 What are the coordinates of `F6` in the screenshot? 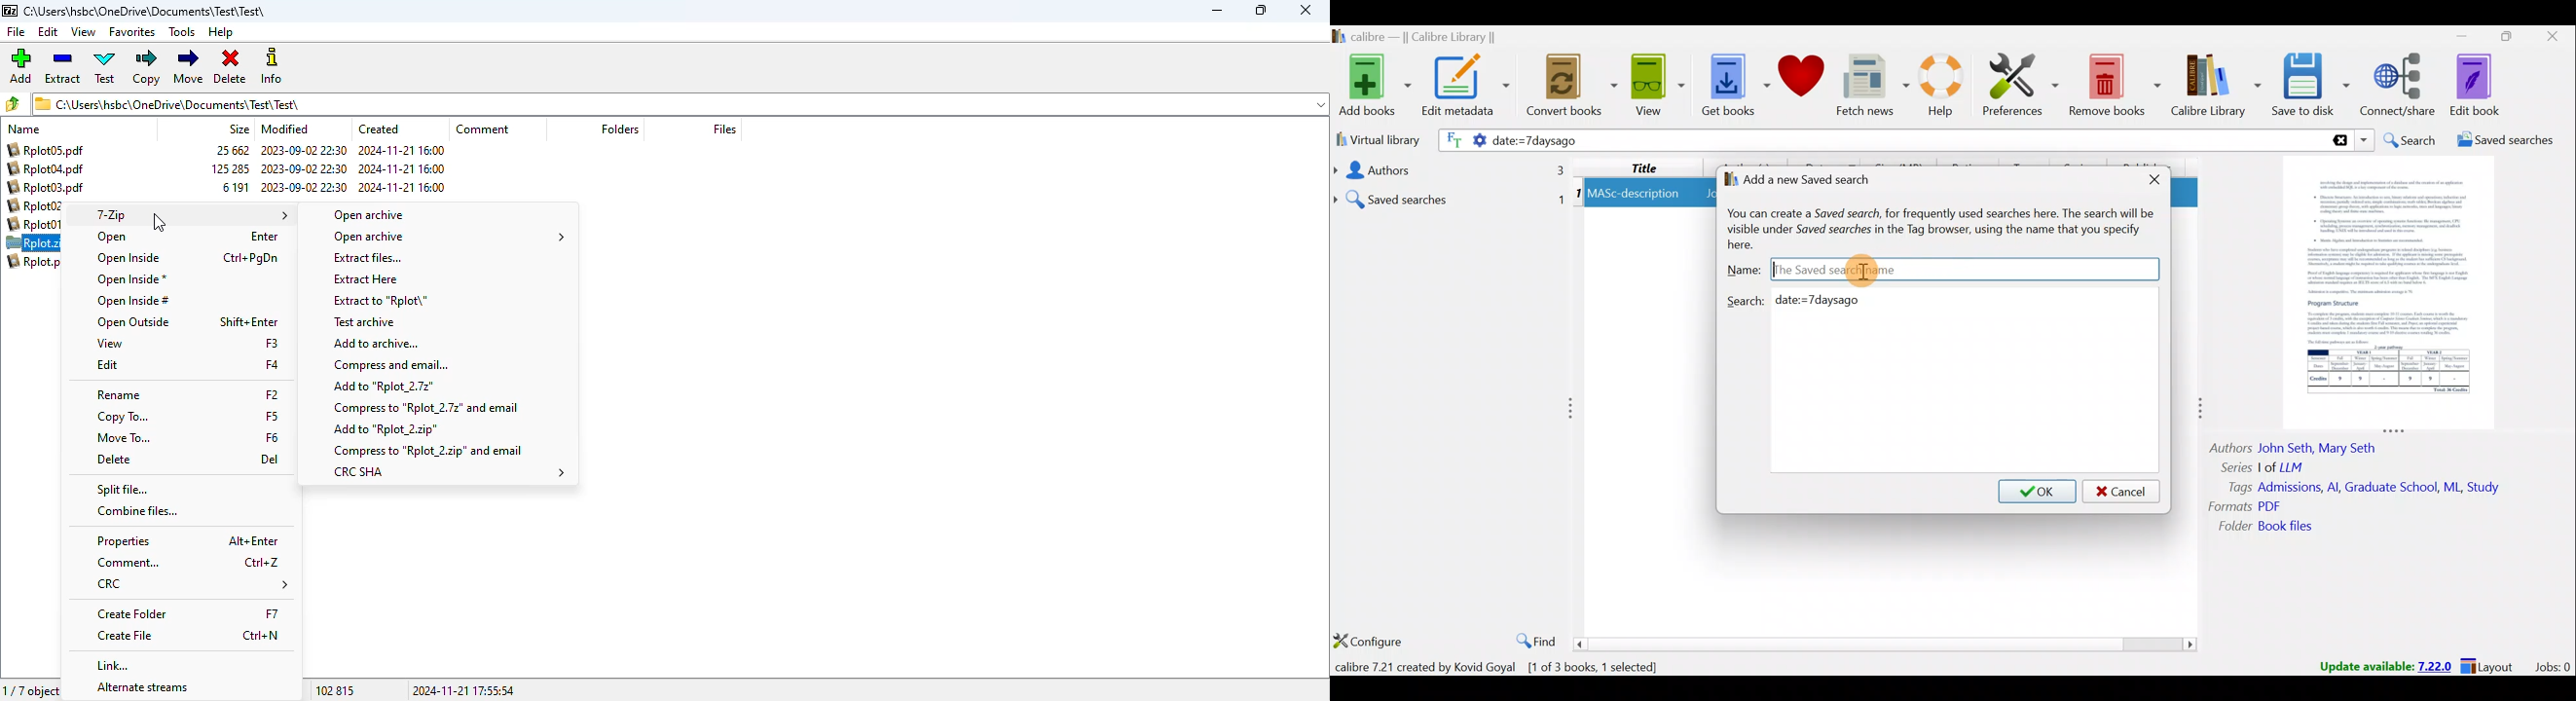 It's located at (273, 437).